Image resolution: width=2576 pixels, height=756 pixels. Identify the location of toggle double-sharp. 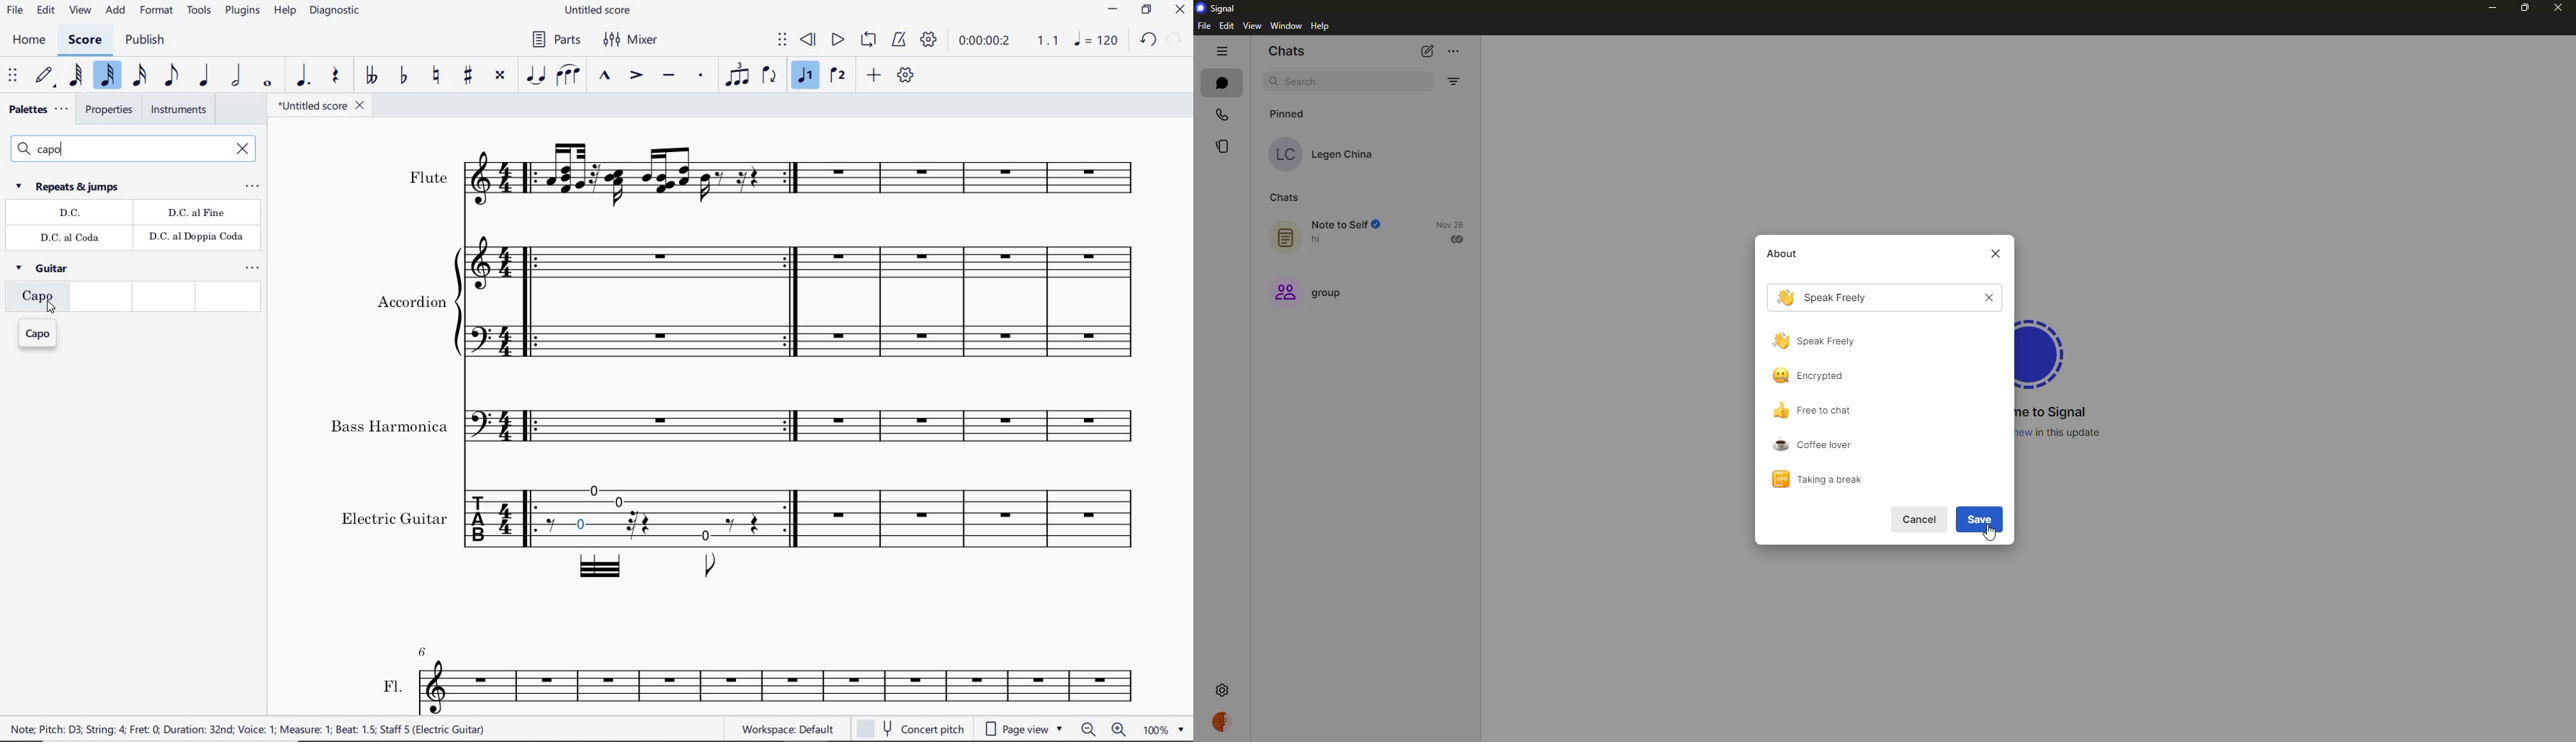
(502, 75).